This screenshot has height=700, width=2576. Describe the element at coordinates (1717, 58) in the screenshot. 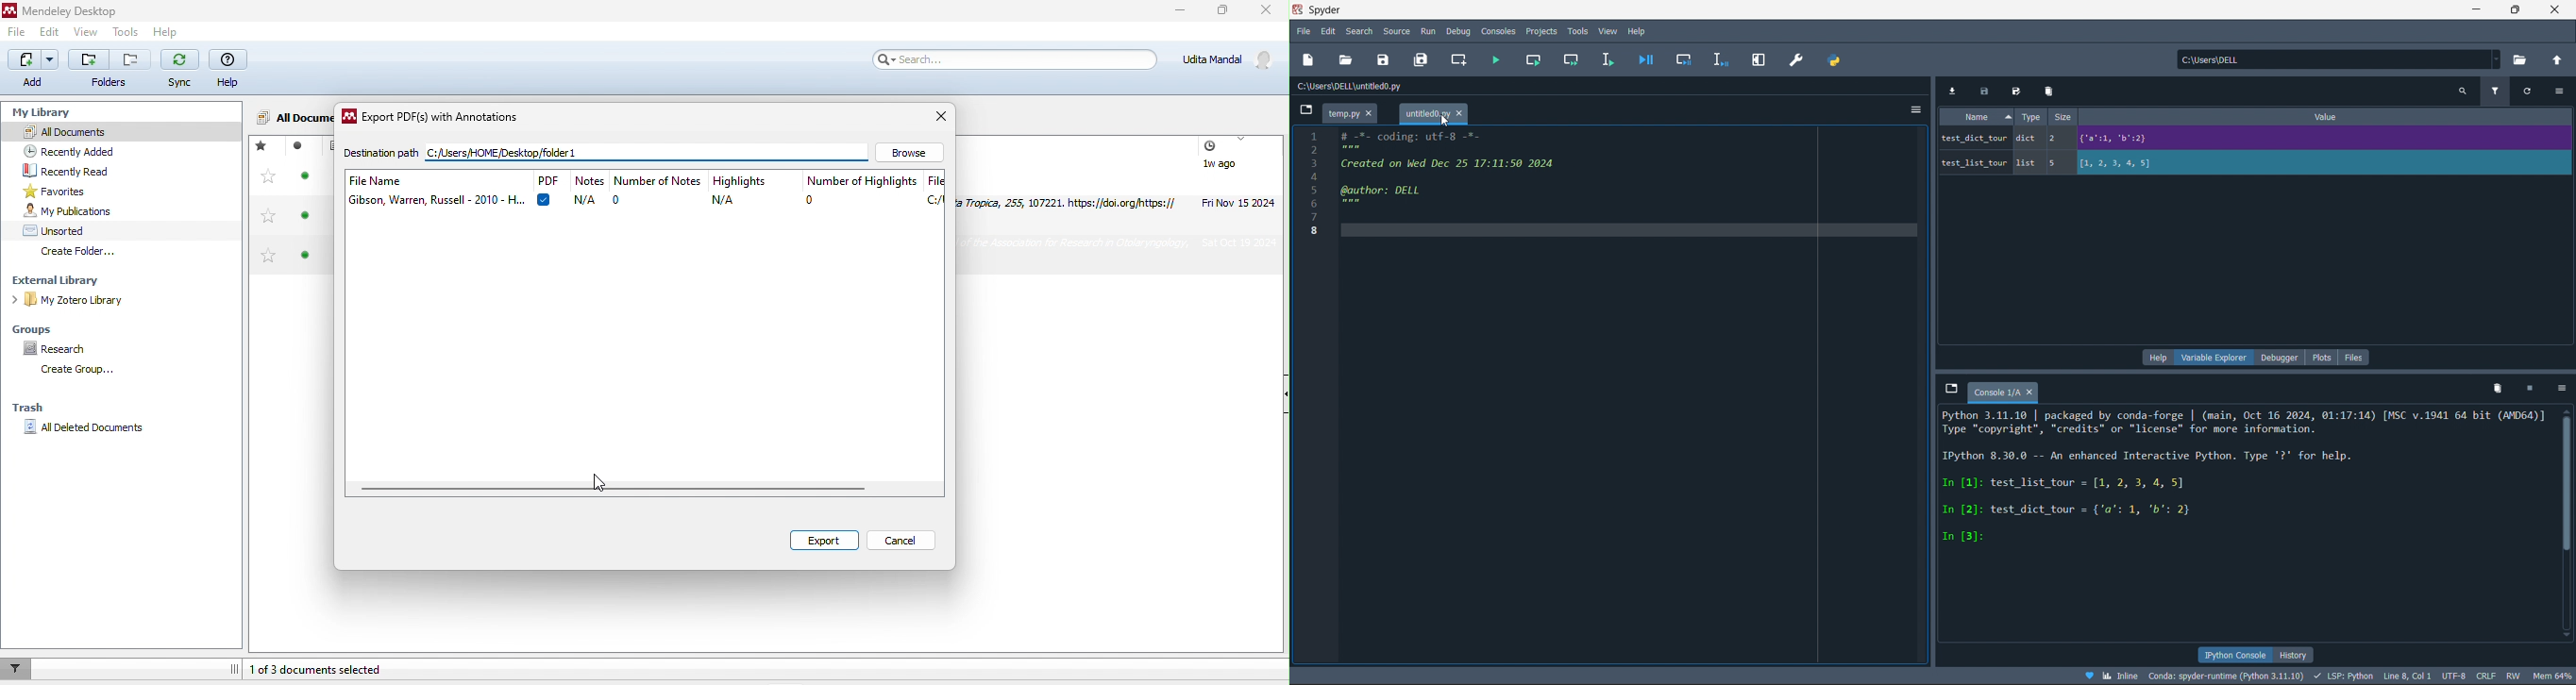

I see `debug line` at that location.